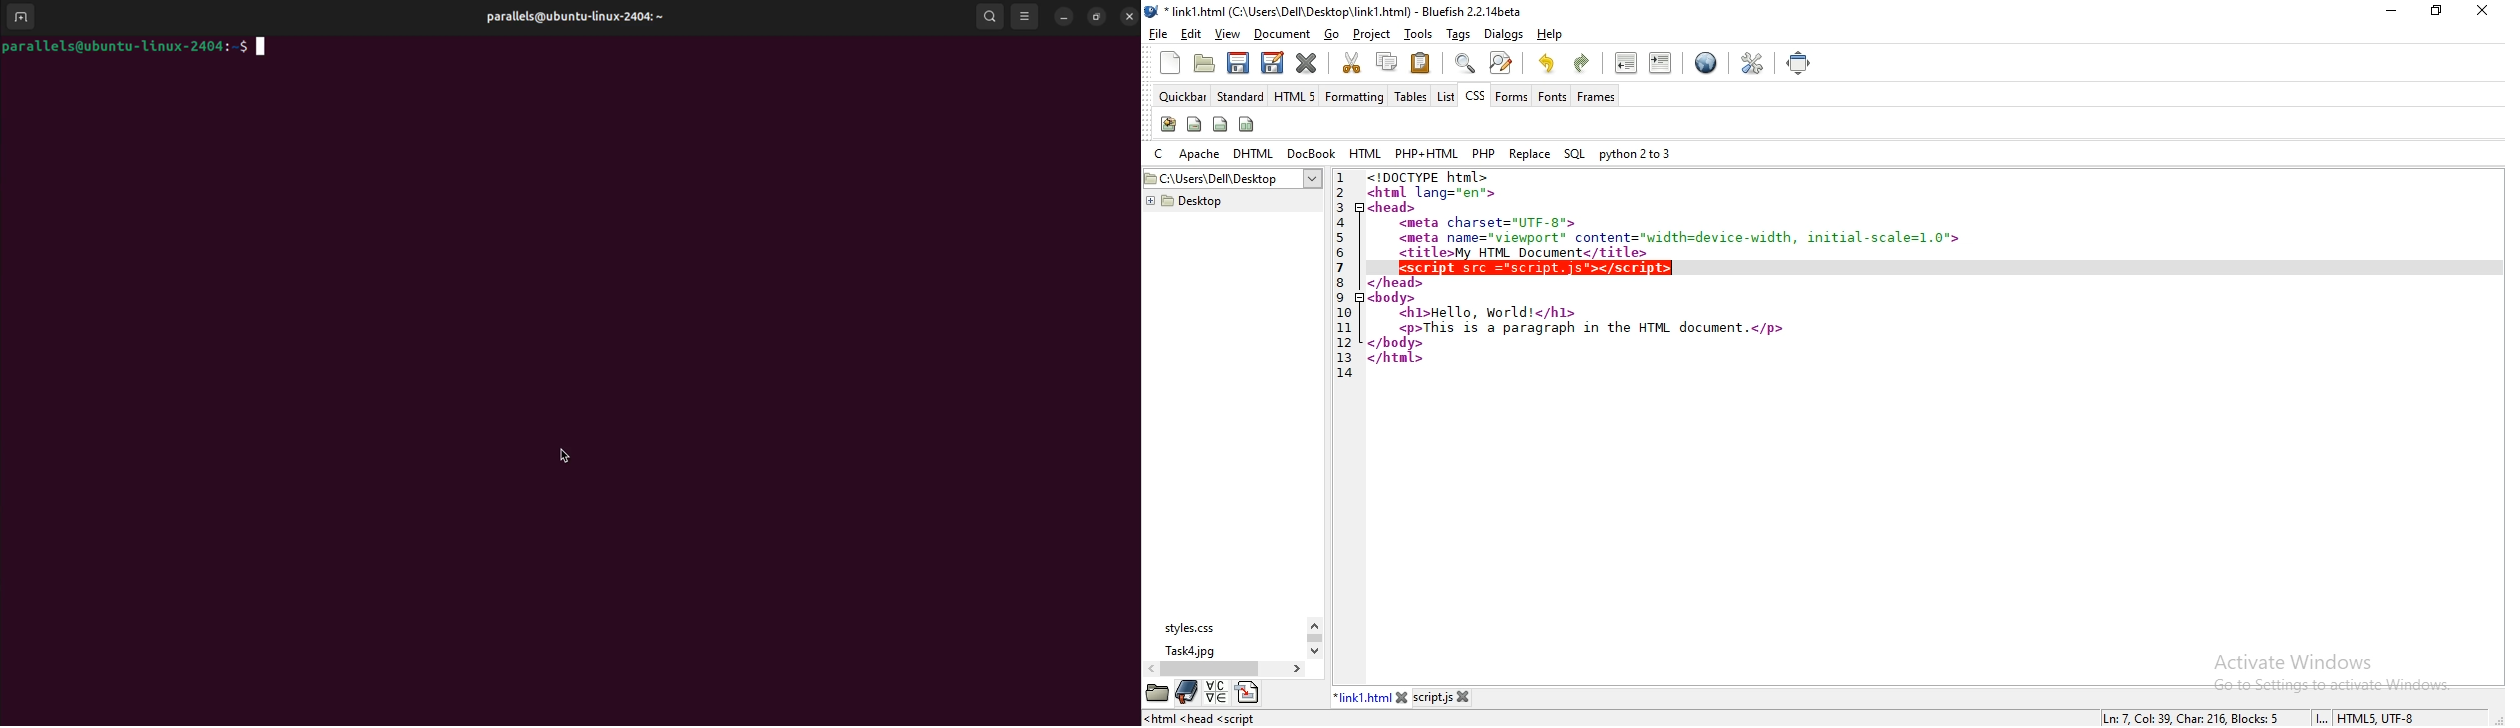 Image resolution: width=2520 pixels, height=728 pixels. What do you see at coordinates (1372, 34) in the screenshot?
I see `project` at bounding box center [1372, 34].